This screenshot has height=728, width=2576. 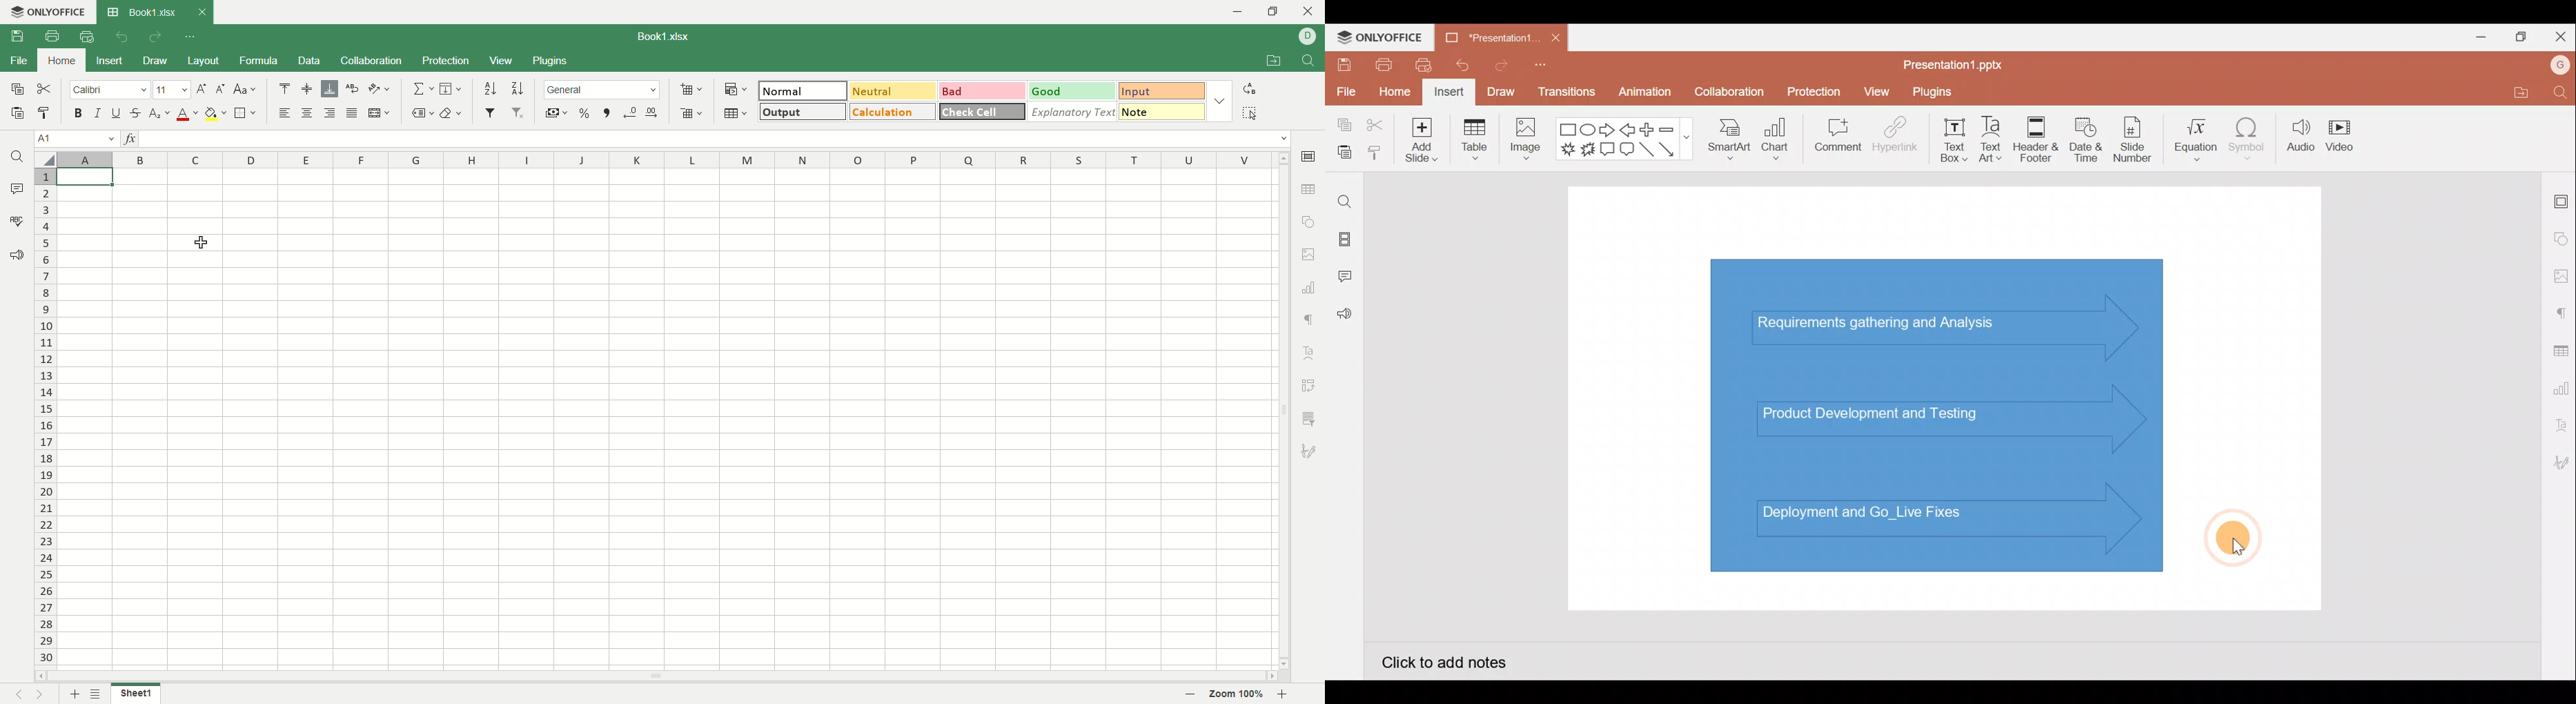 What do you see at coordinates (1776, 138) in the screenshot?
I see `Chart` at bounding box center [1776, 138].